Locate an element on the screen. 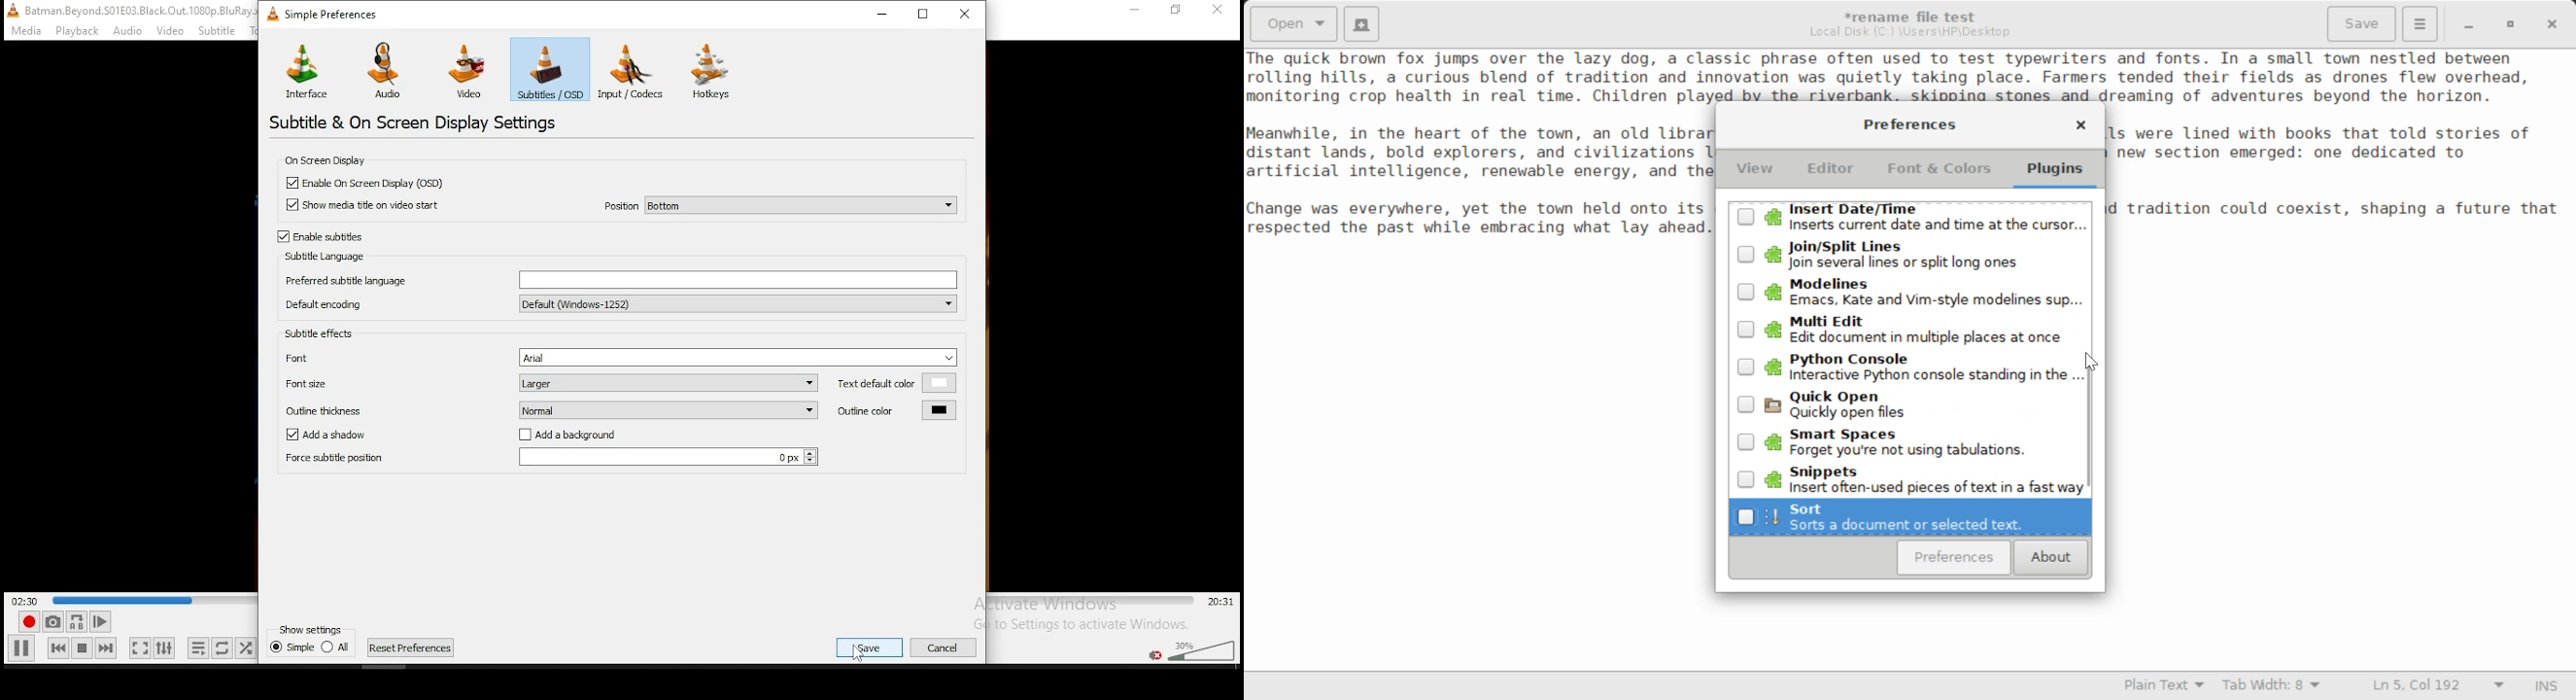  cursor is located at coordinates (858, 652).